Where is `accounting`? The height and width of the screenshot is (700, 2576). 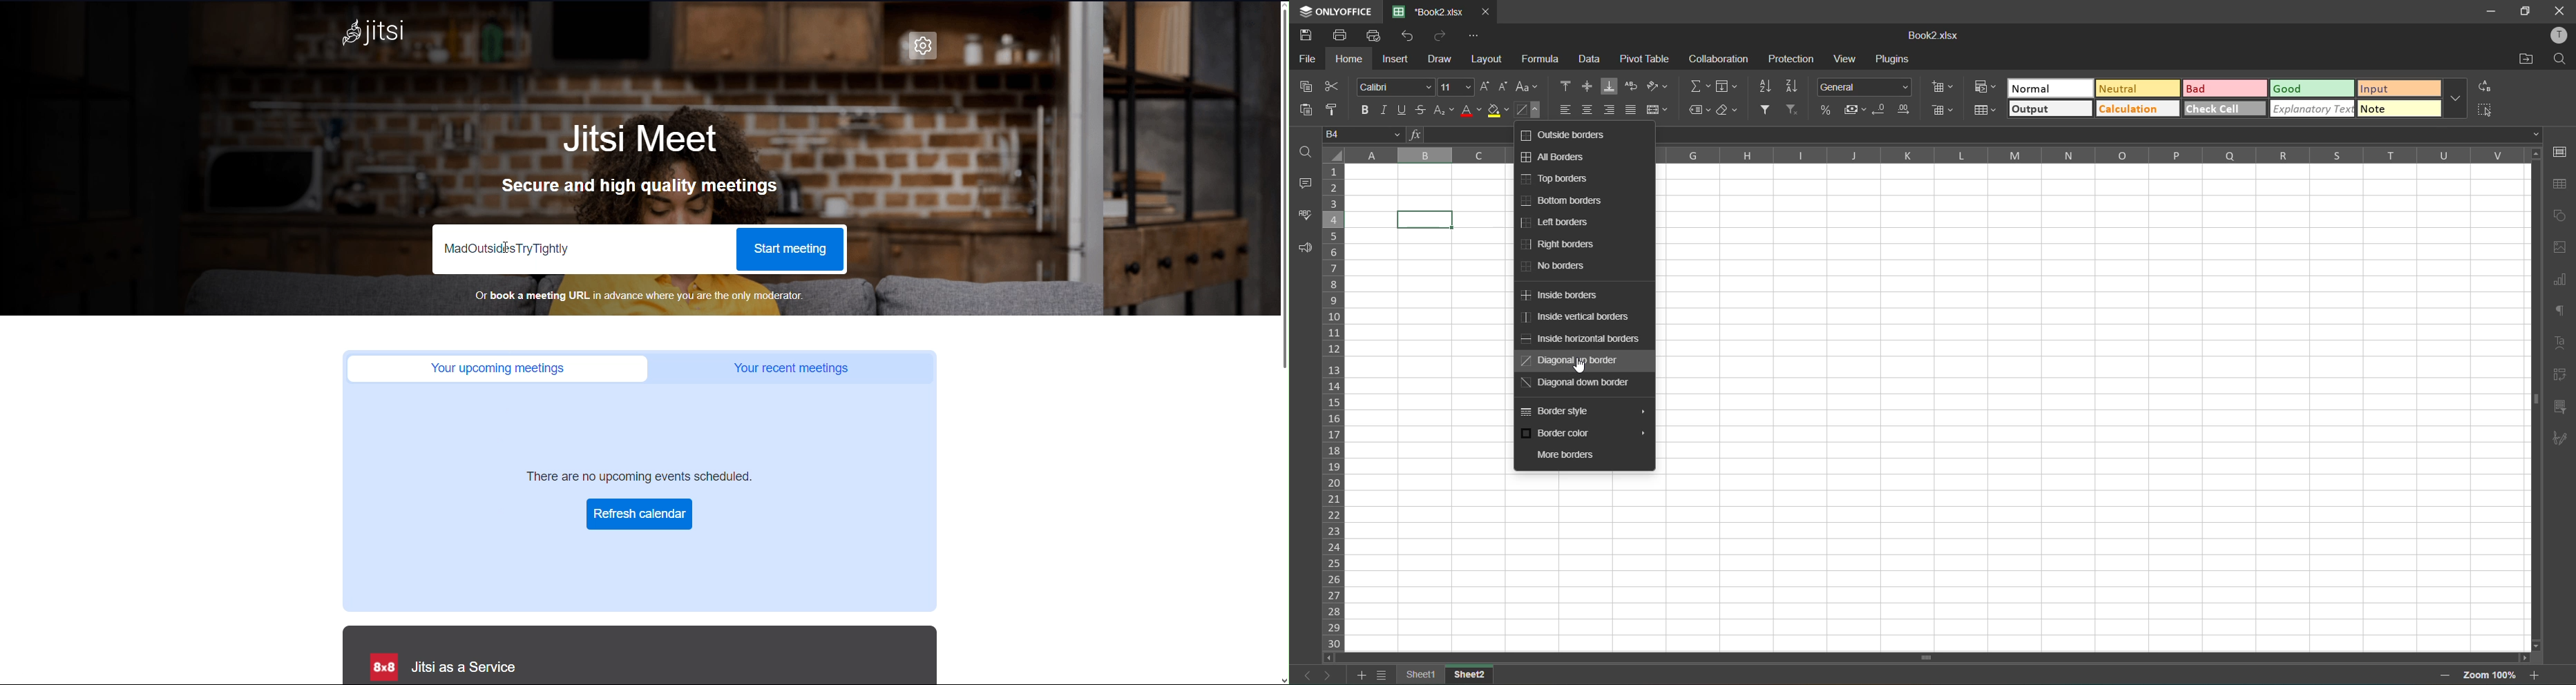
accounting is located at coordinates (1856, 111).